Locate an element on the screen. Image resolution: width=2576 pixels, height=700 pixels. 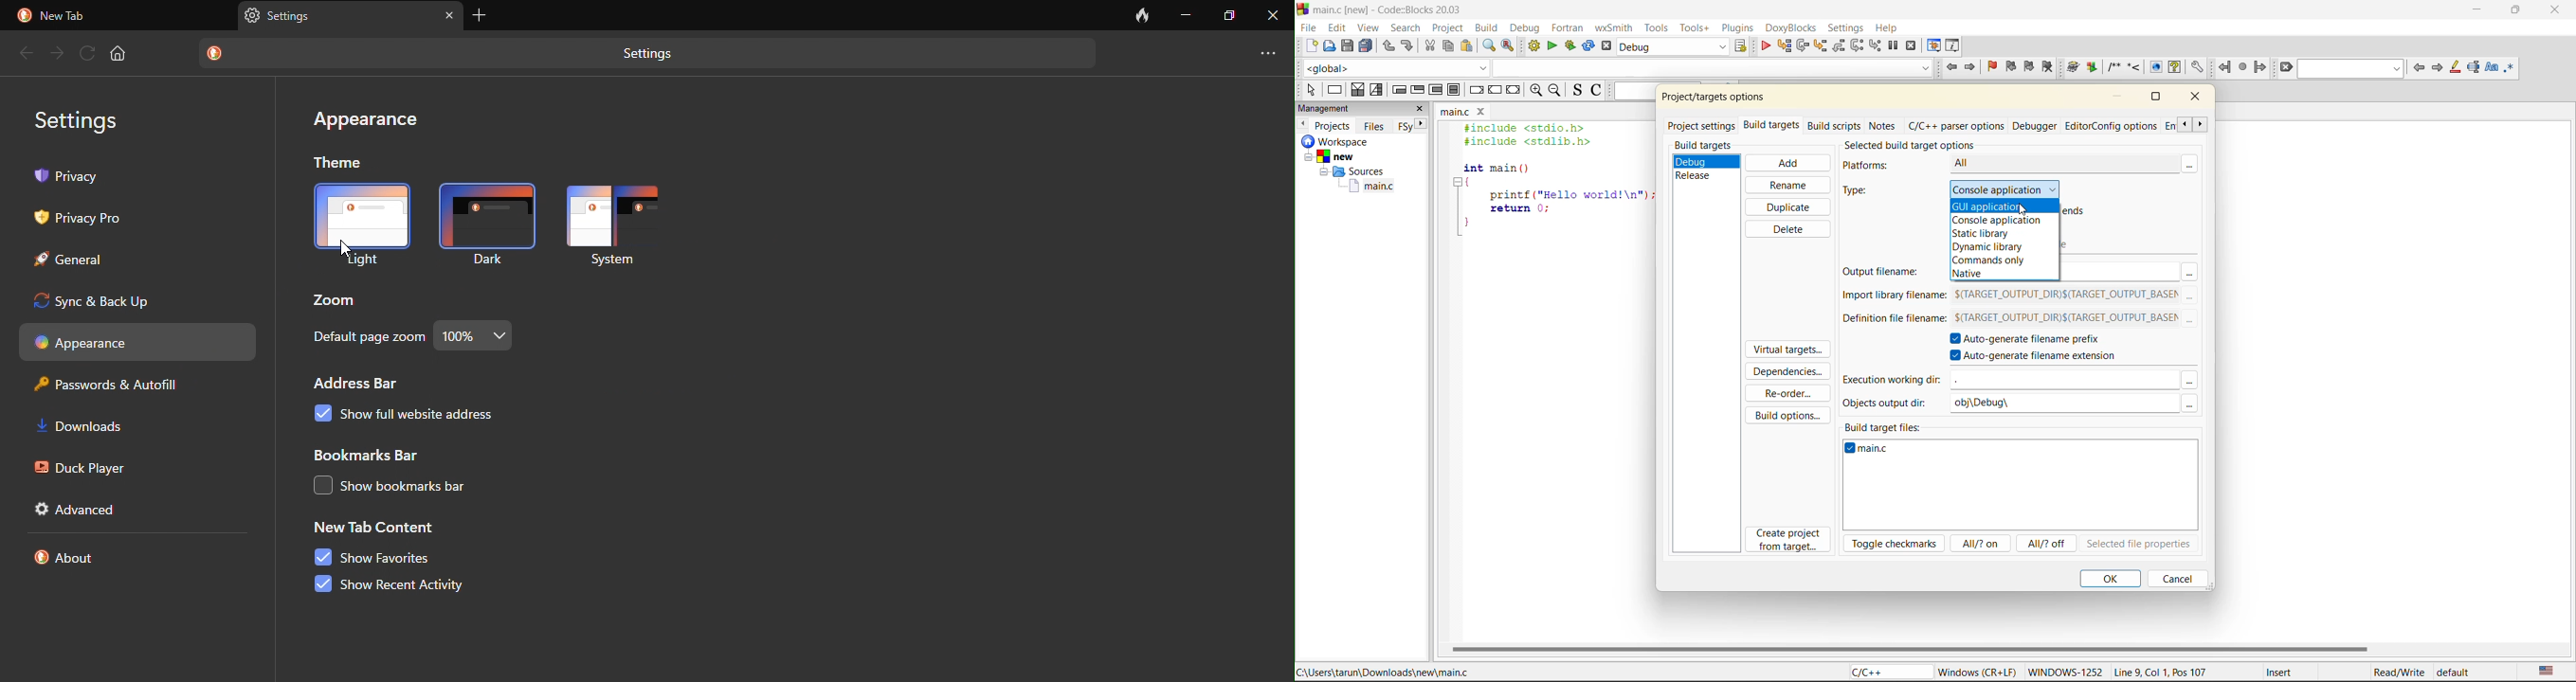
horizontal scroll bar is located at coordinates (1910, 649).